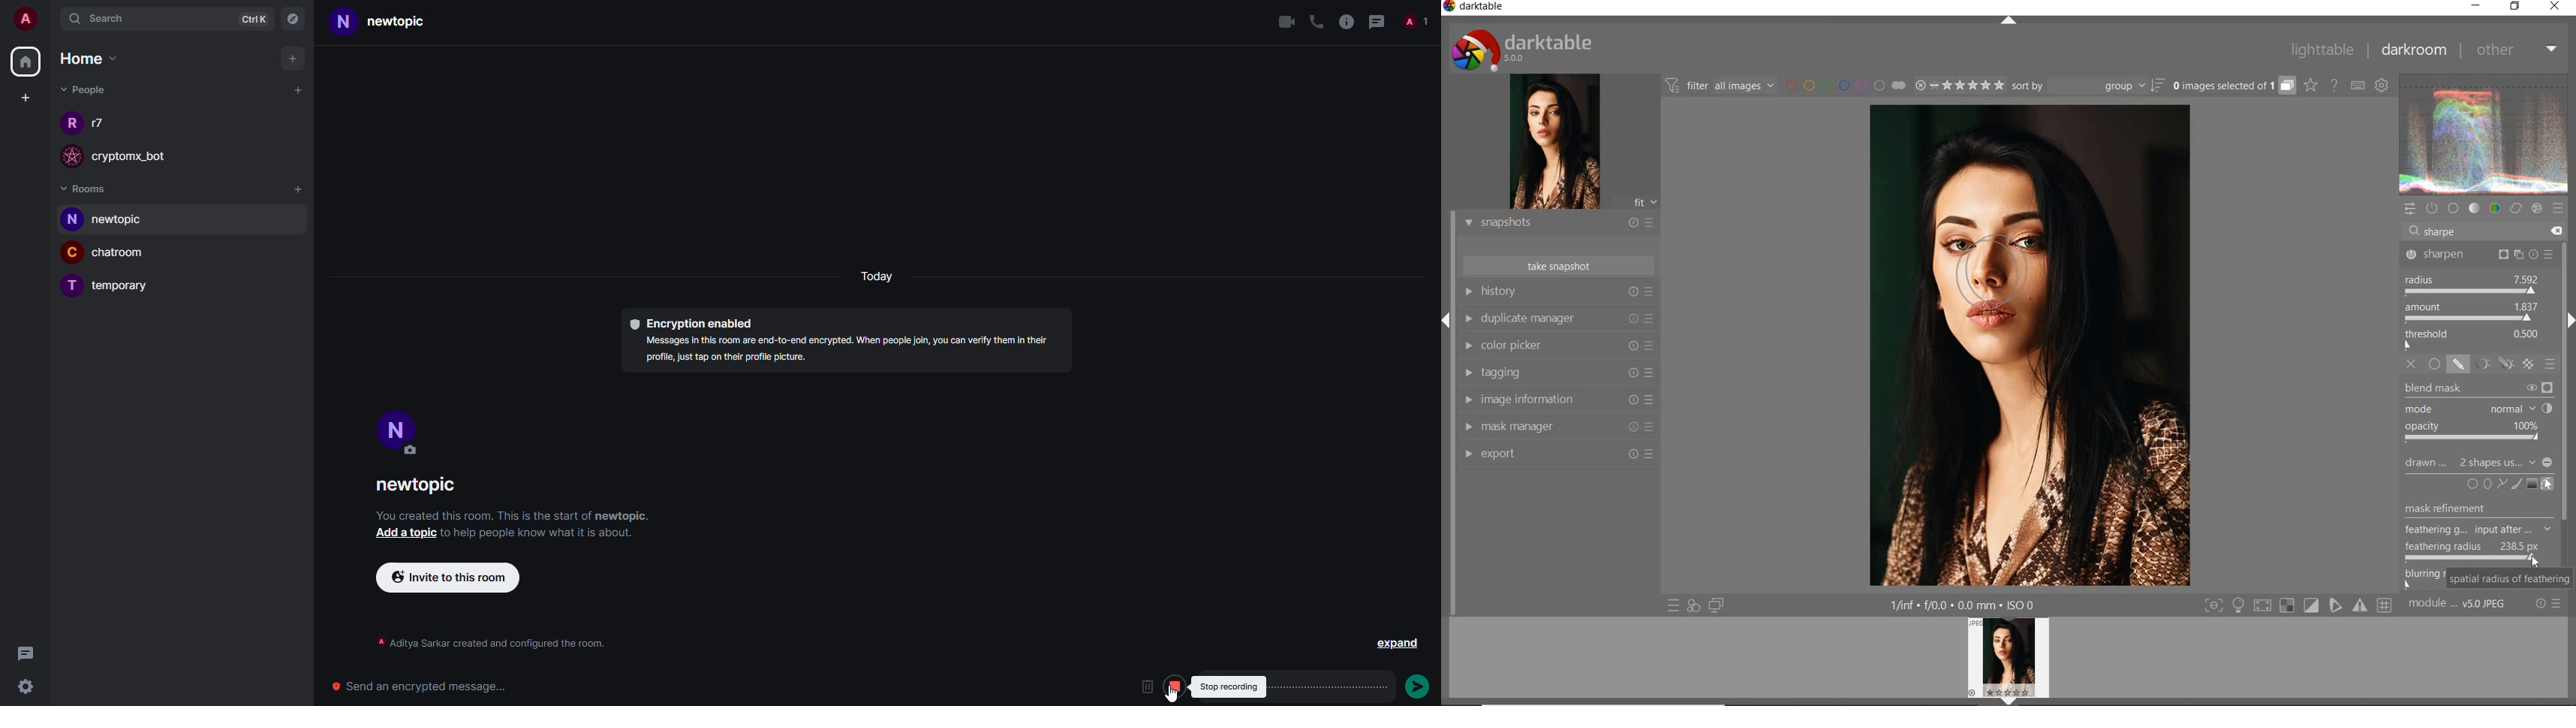 Image resolution: width=2576 pixels, height=728 pixels. What do you see at coordinates (2445, 231) in the screenshot?
I see `INPUT VALUE` at bounding box center [2445, 231].